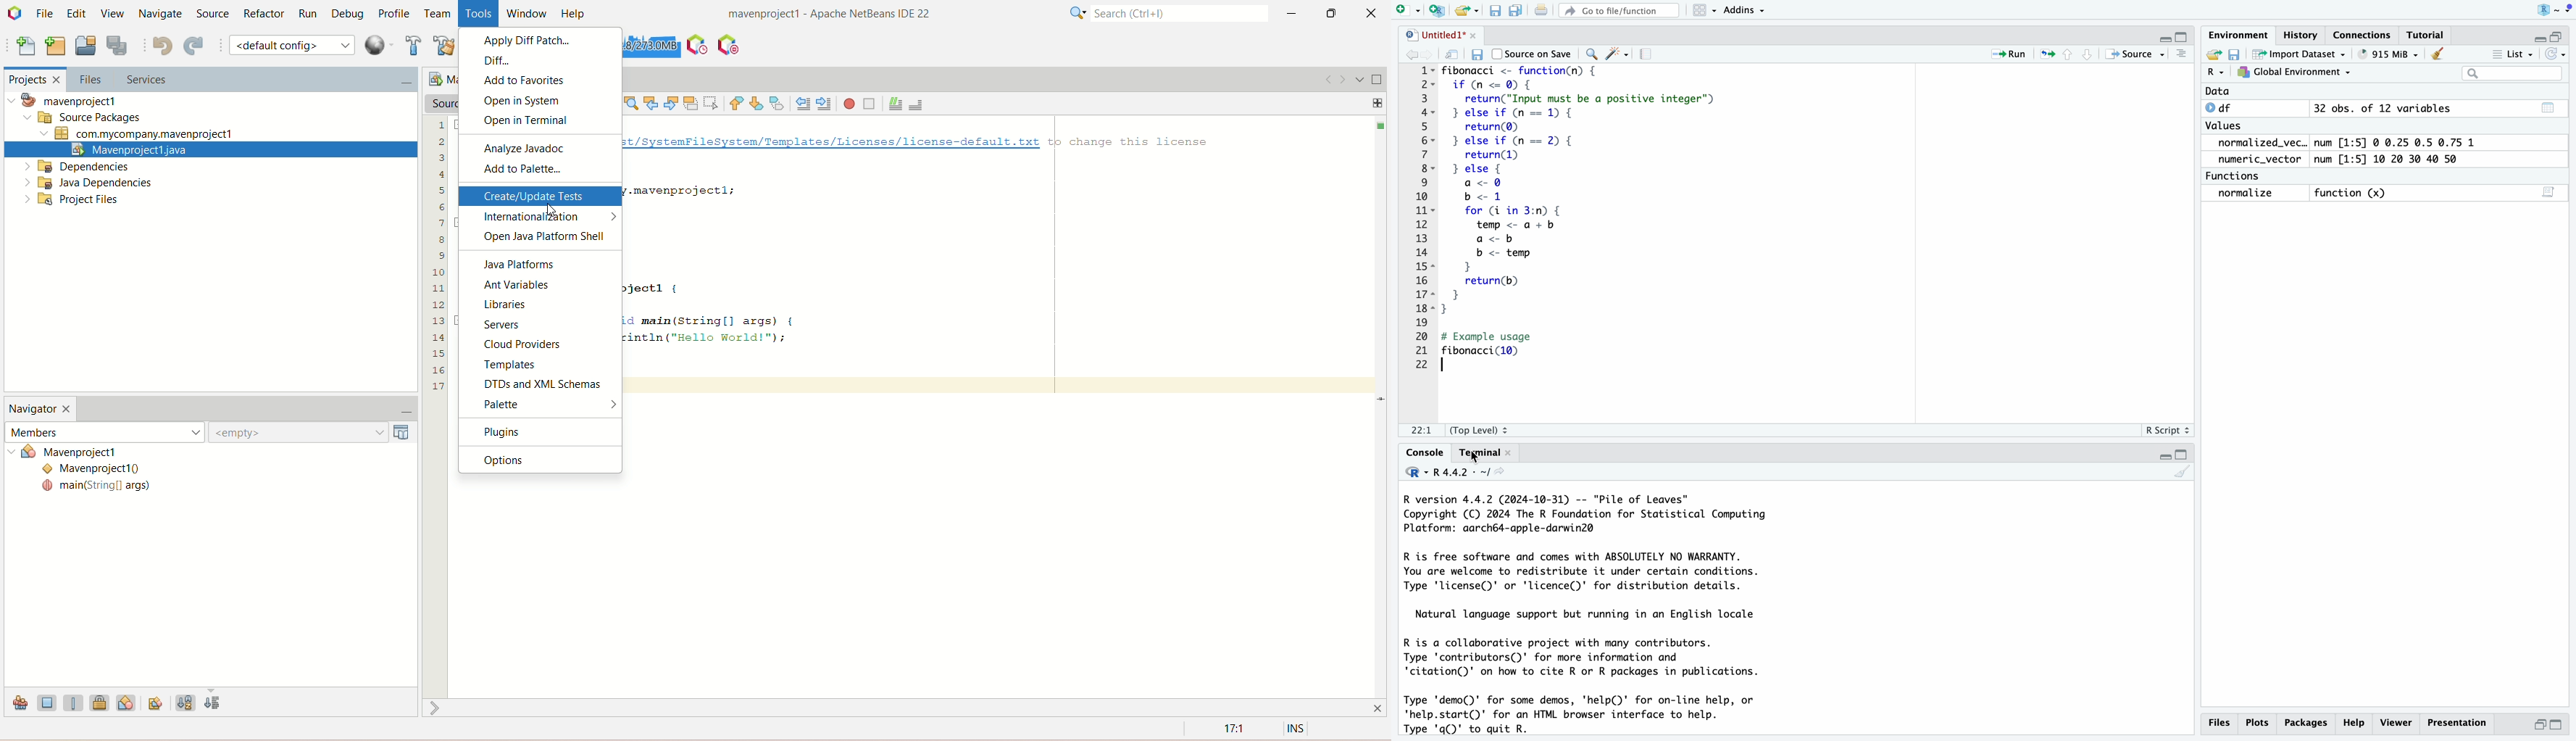 The height and width of the screenshot is (756, 2576). What do you see at coordinates (2563, 35) in the screenshot?
I see `maximize` at bounding box center [2563, 35].